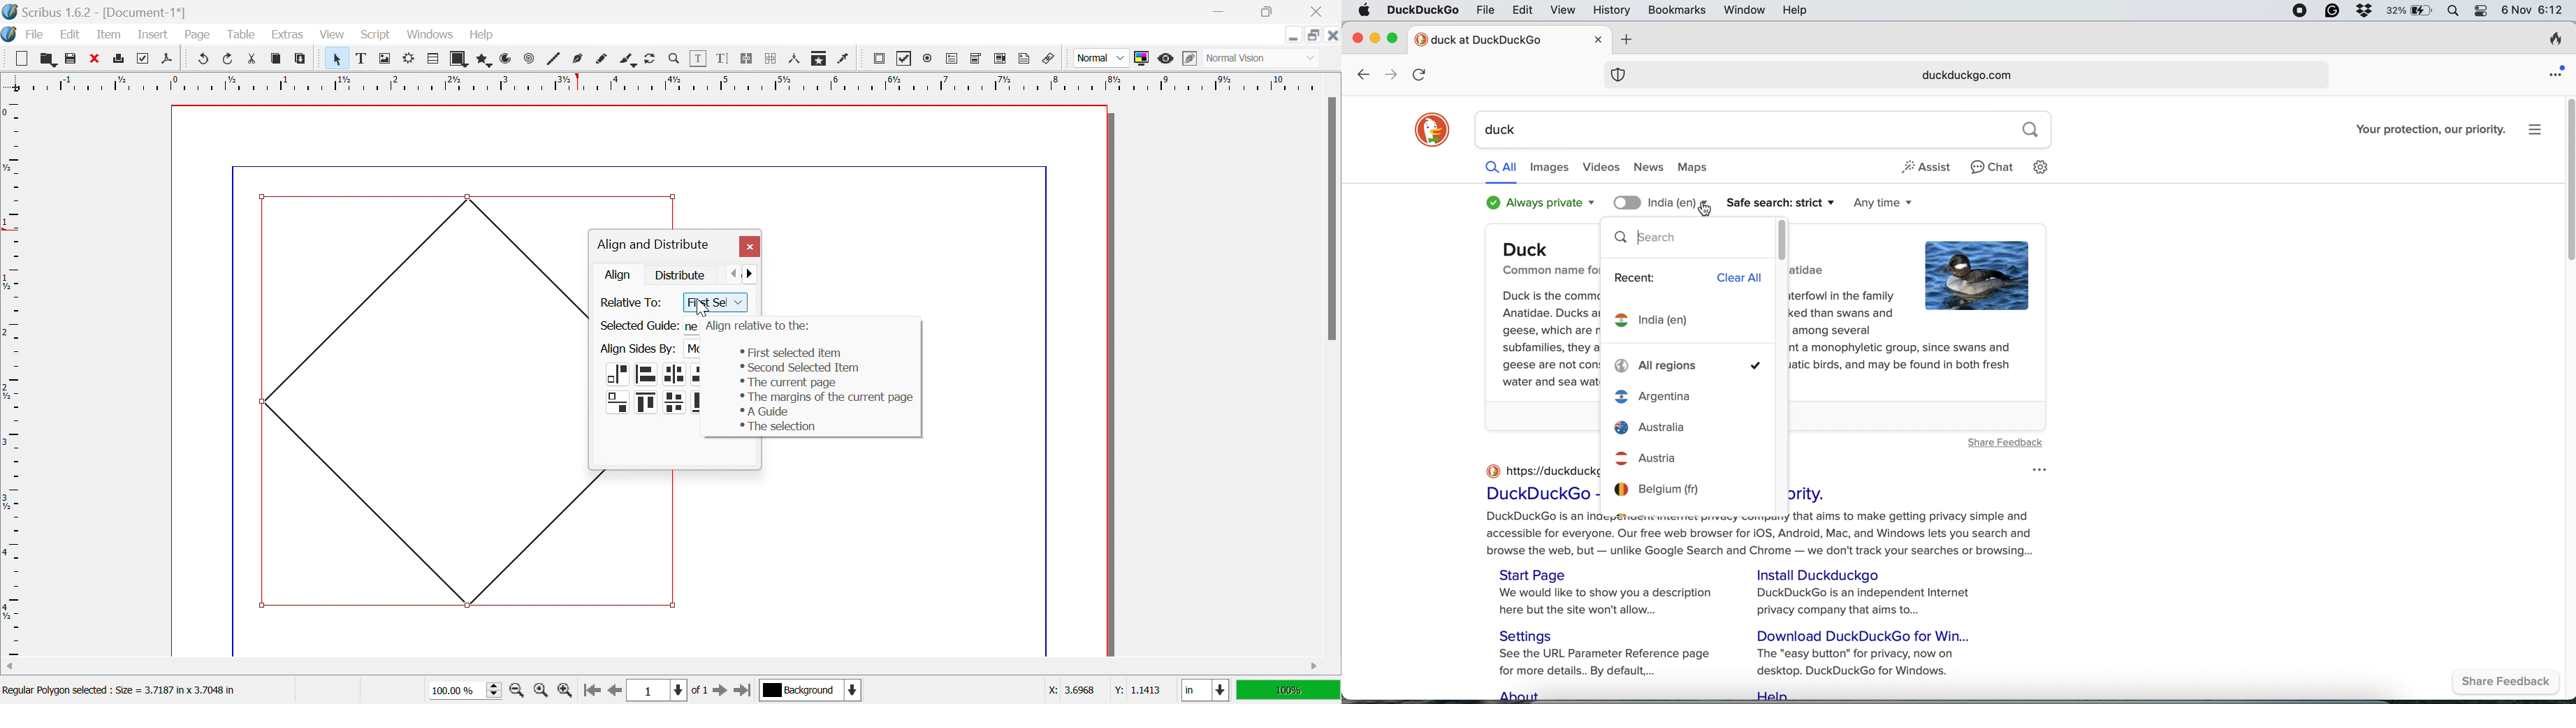 Image resolution: width=2576 pixels, height=728 pixels. Describe the element at coordinates (722, 694) in the screenshot. I see `Go to the next page` at that location.